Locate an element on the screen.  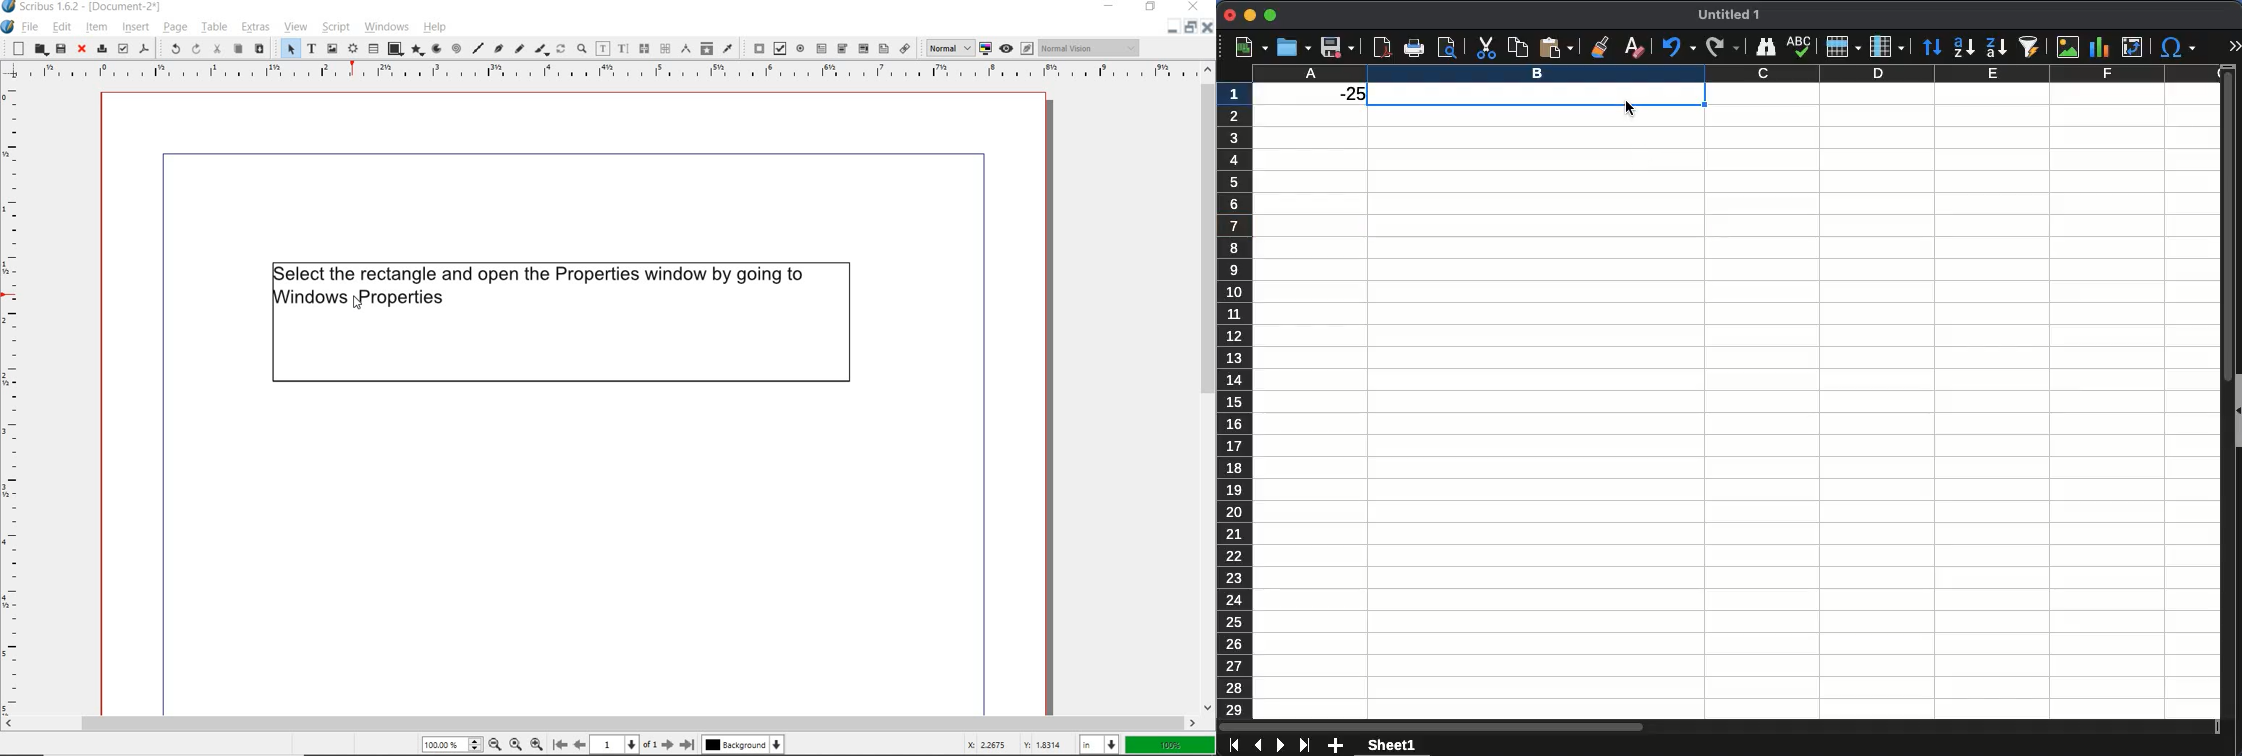
cursor is located at coordinates (359, 305).